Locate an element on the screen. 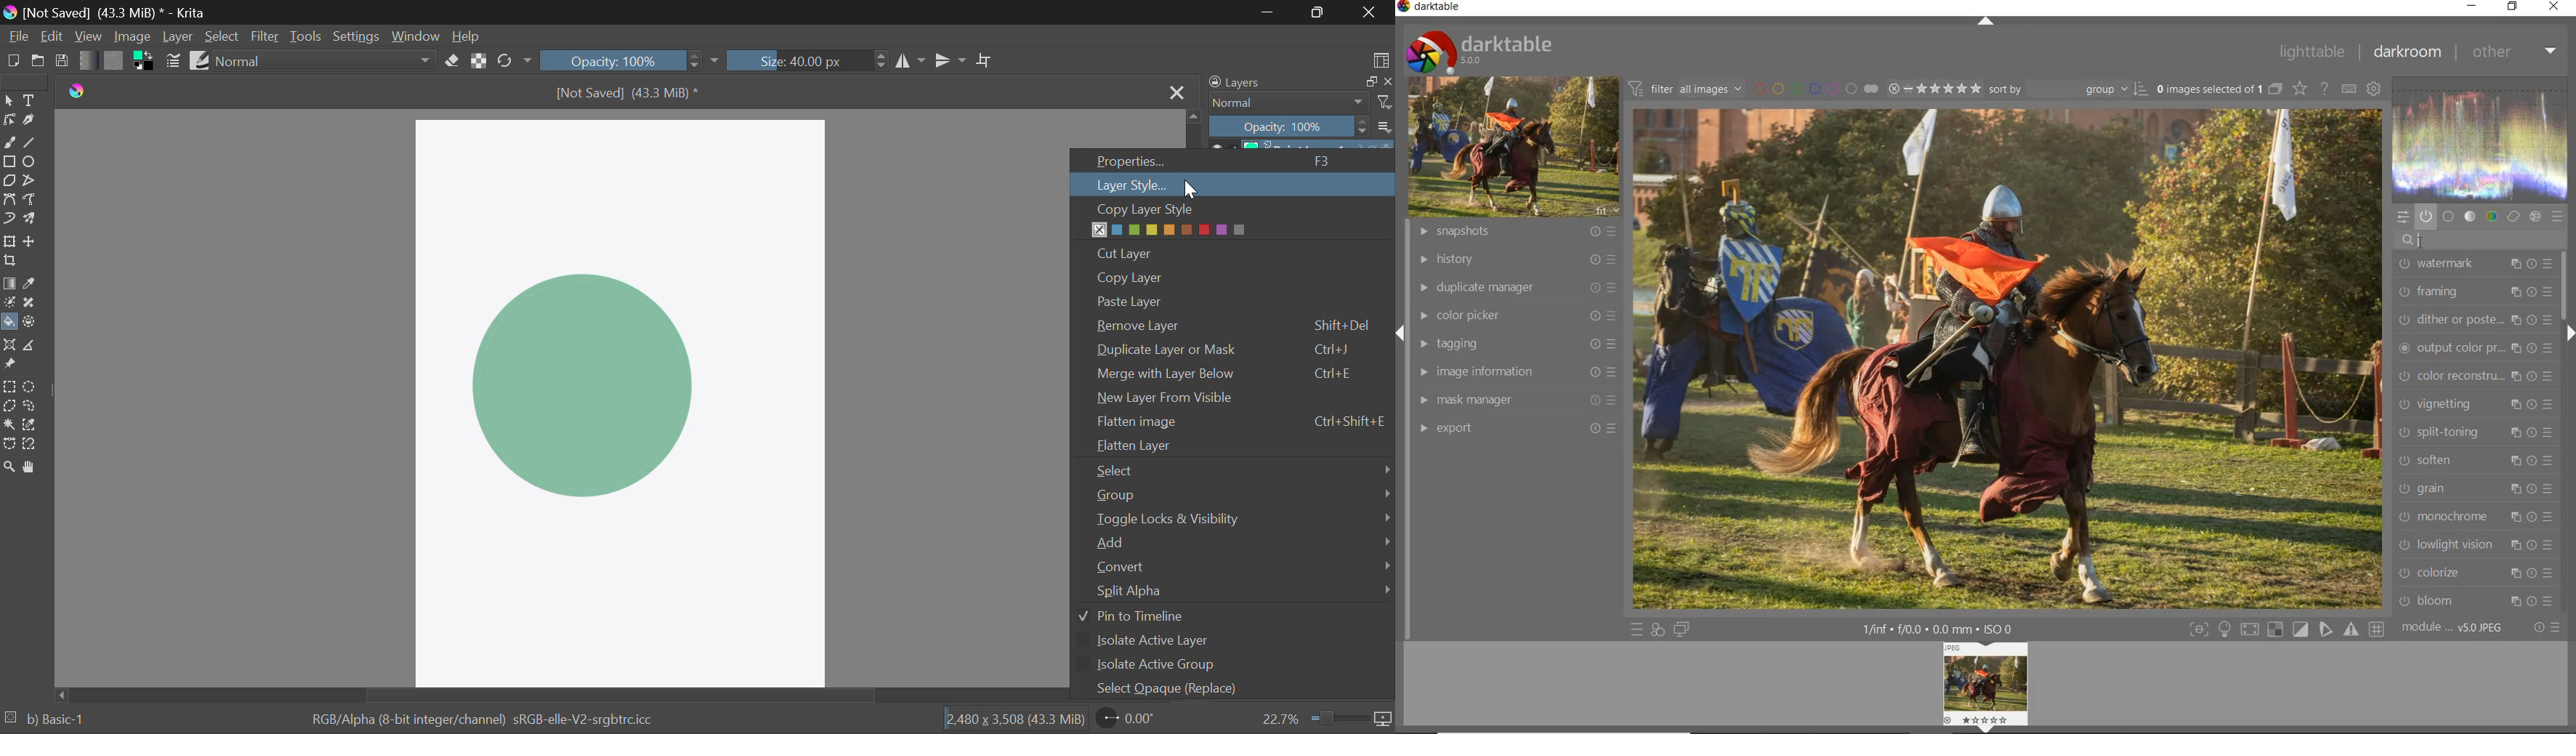  Layer is located at coordinates (178, 38).